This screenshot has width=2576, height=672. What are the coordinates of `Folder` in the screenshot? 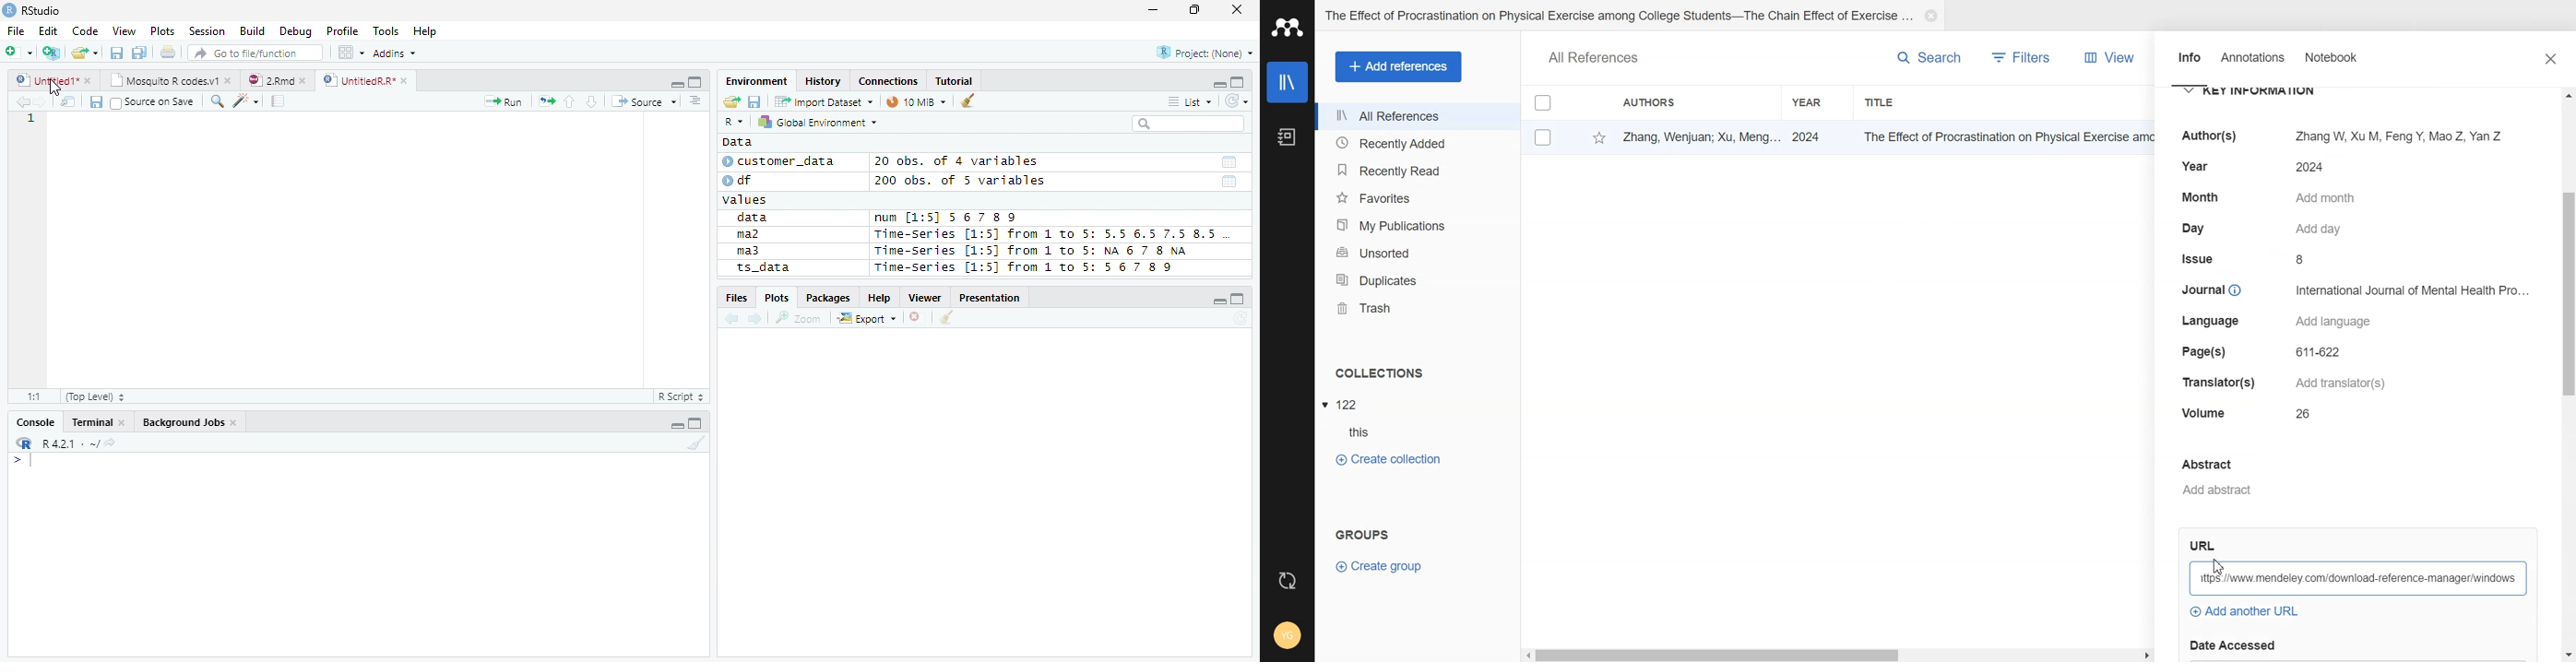 It's located at (1617, 16).